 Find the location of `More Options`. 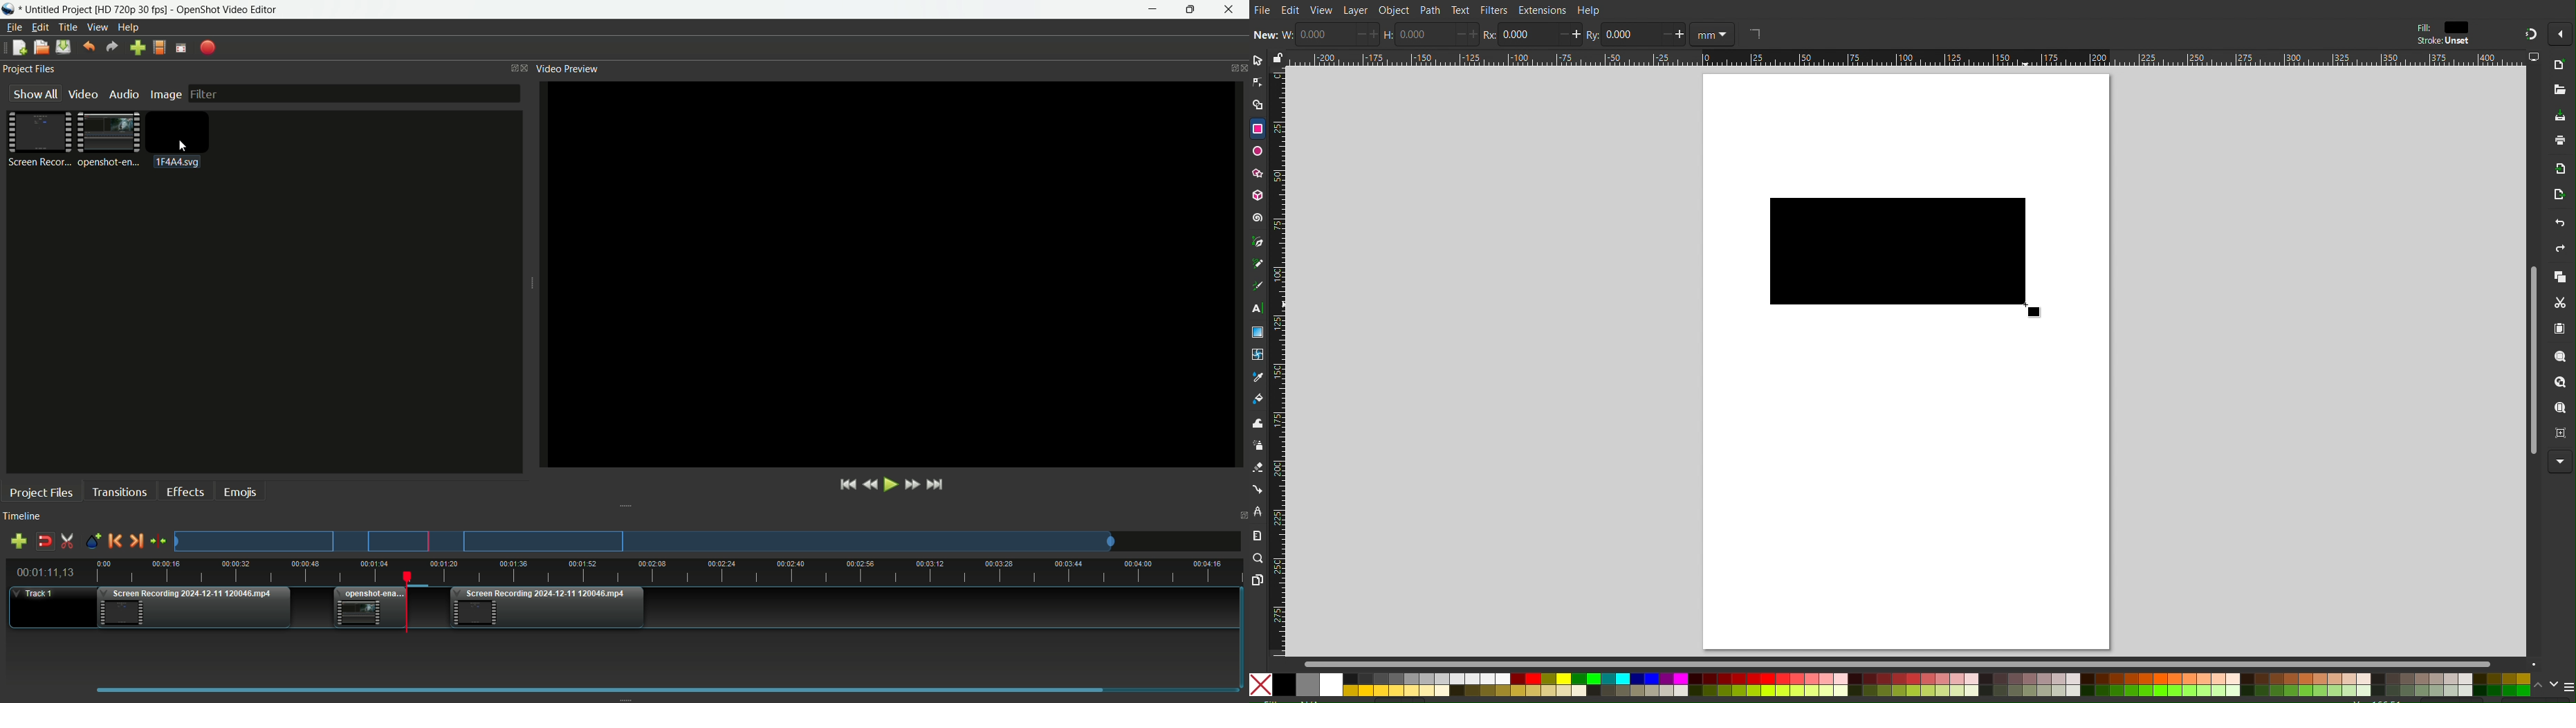

More Options is located at coordinates (2560, 461).